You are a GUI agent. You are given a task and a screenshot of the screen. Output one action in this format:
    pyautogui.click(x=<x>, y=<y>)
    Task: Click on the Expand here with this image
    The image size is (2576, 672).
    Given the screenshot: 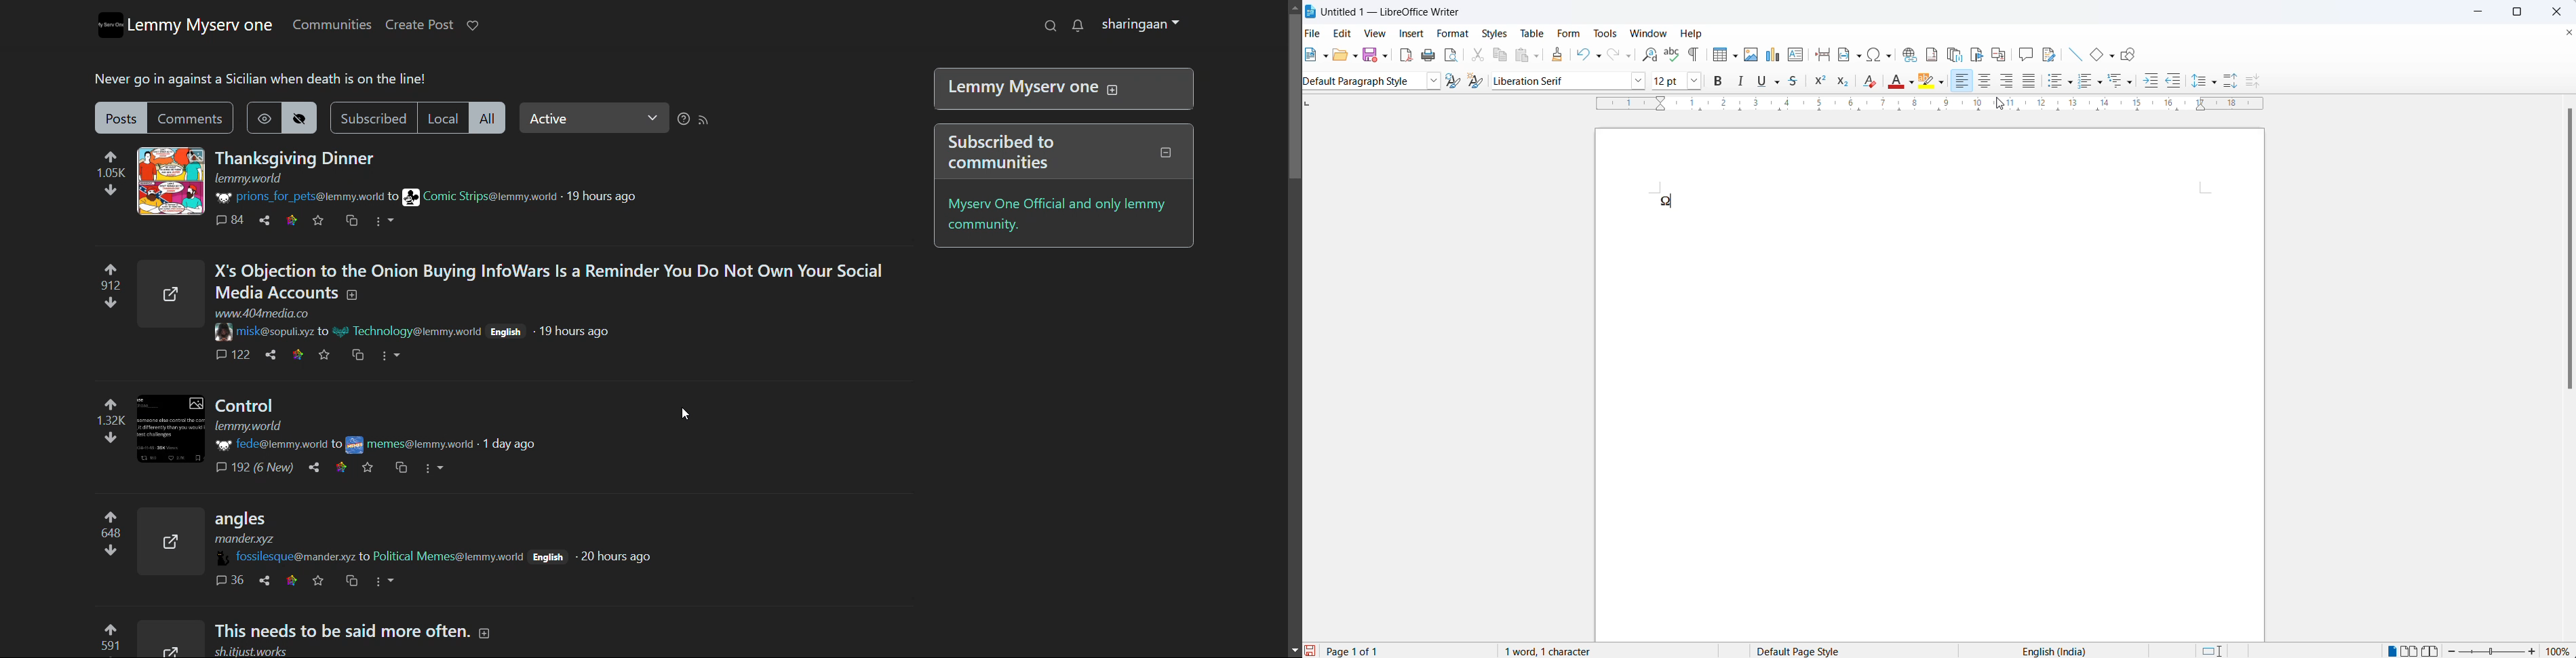 What is the action you would take?
    pyautogui.click(x=171, y=430)
    